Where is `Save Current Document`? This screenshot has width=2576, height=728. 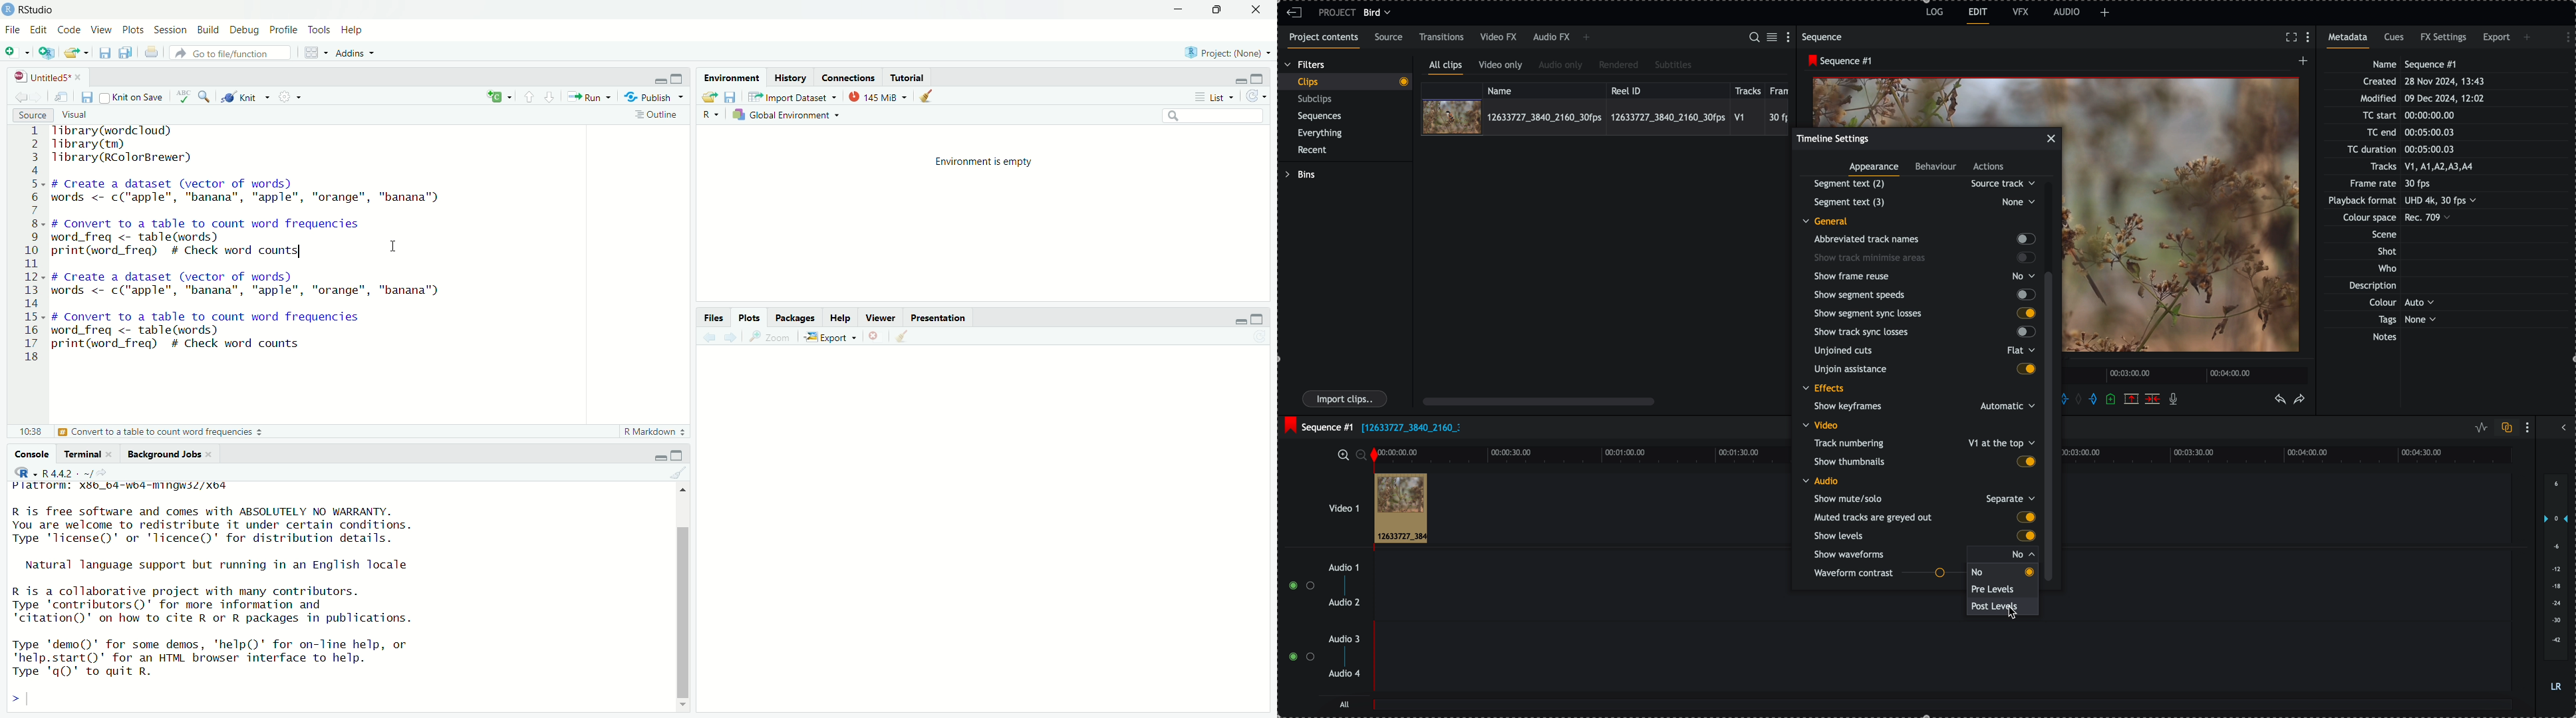
Save Current Document is located at coordinates (104, 53).